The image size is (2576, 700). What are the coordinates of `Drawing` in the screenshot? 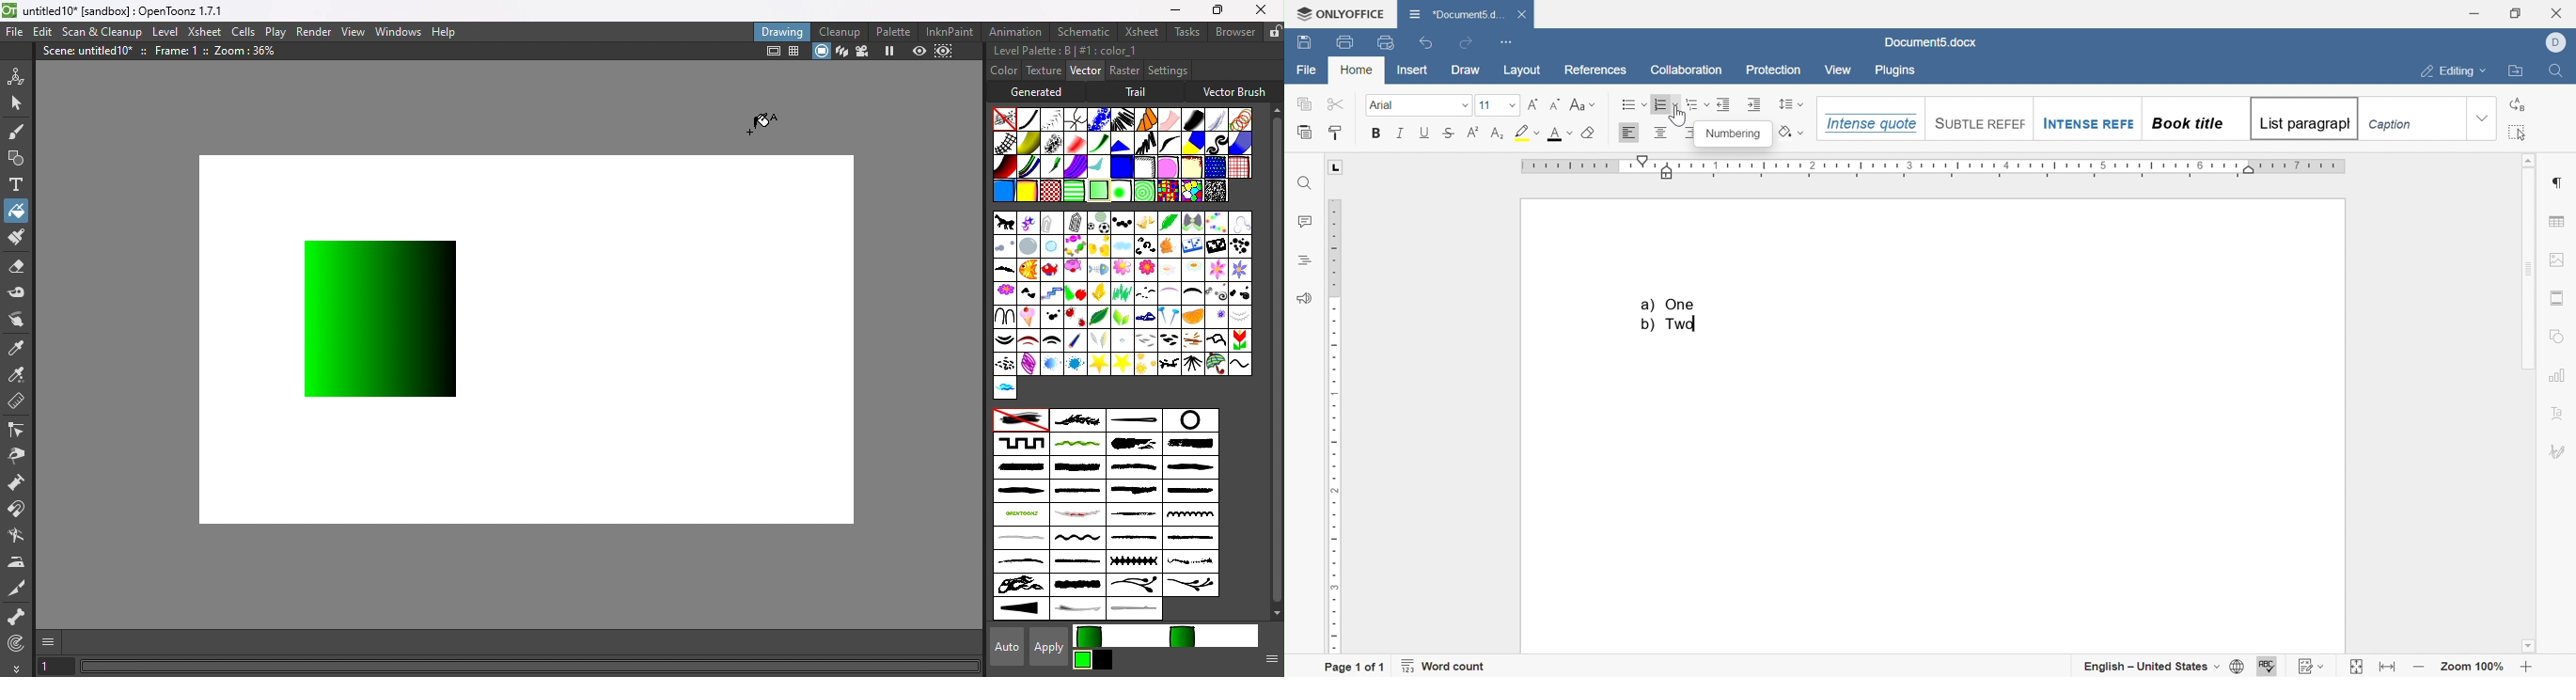 It's located at (782, 31).